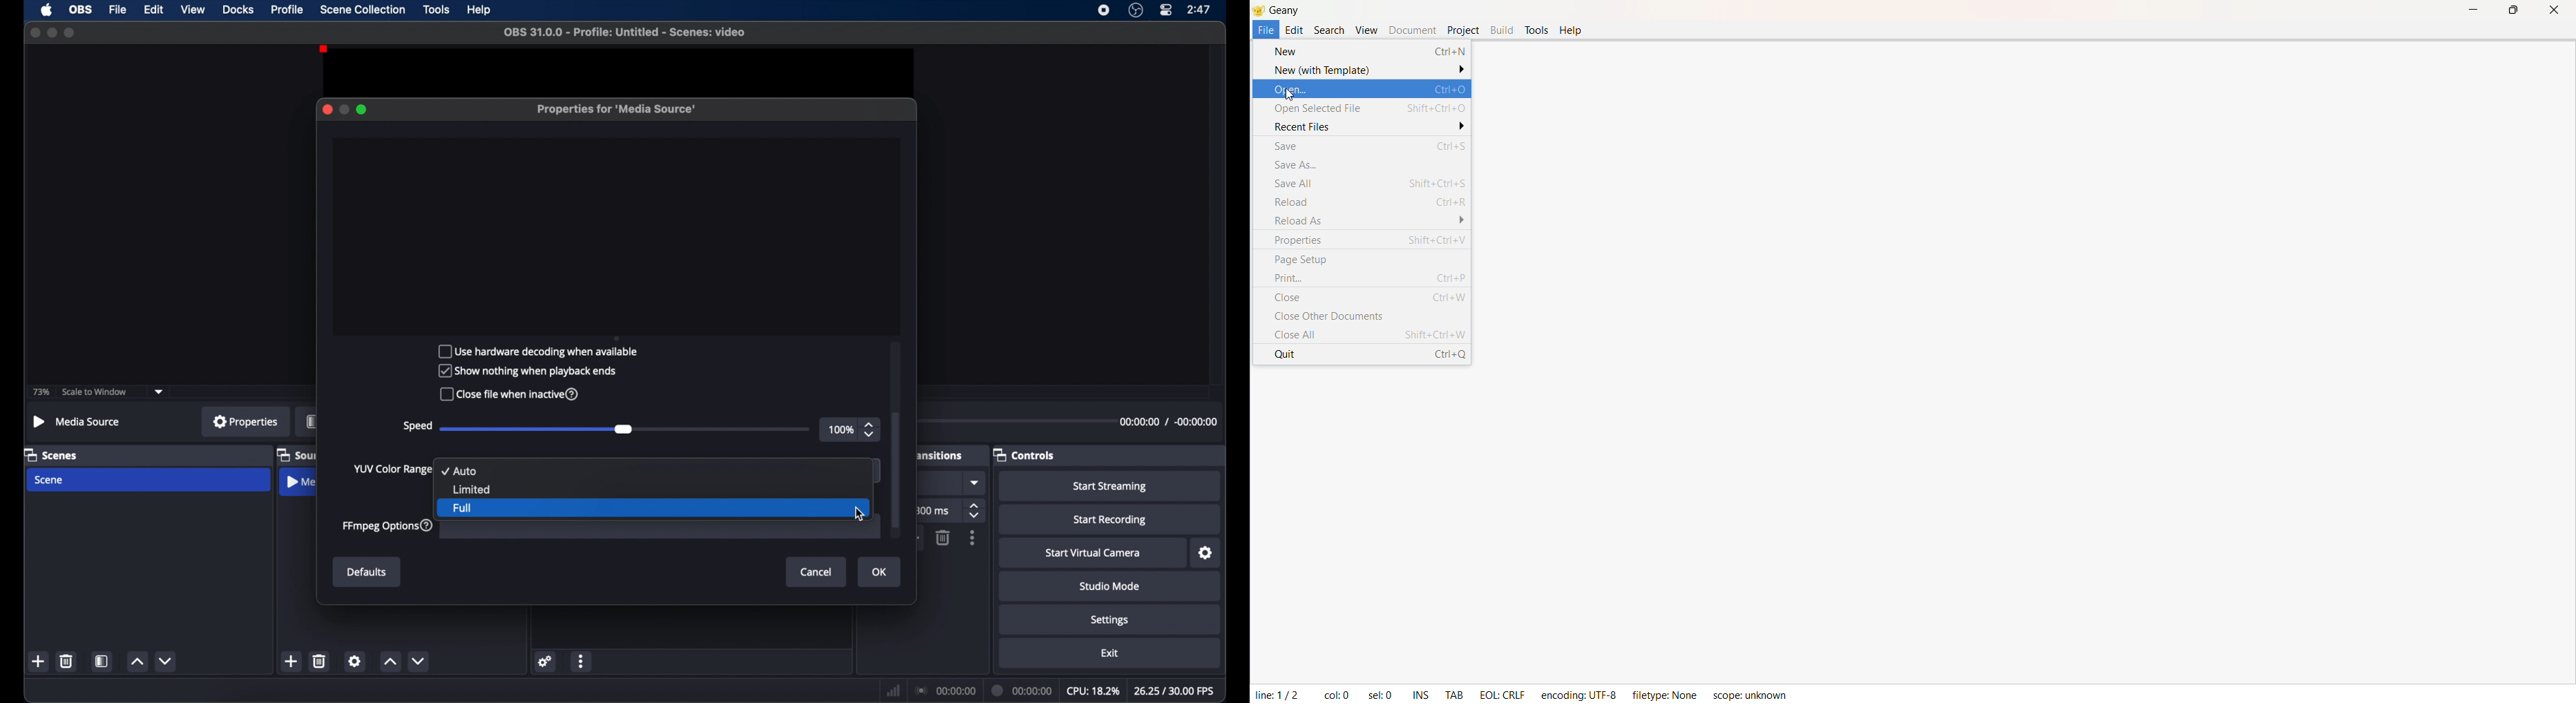  Describe the element at coordinates (582, 661) in the screenshot. I see `more options` at that location.